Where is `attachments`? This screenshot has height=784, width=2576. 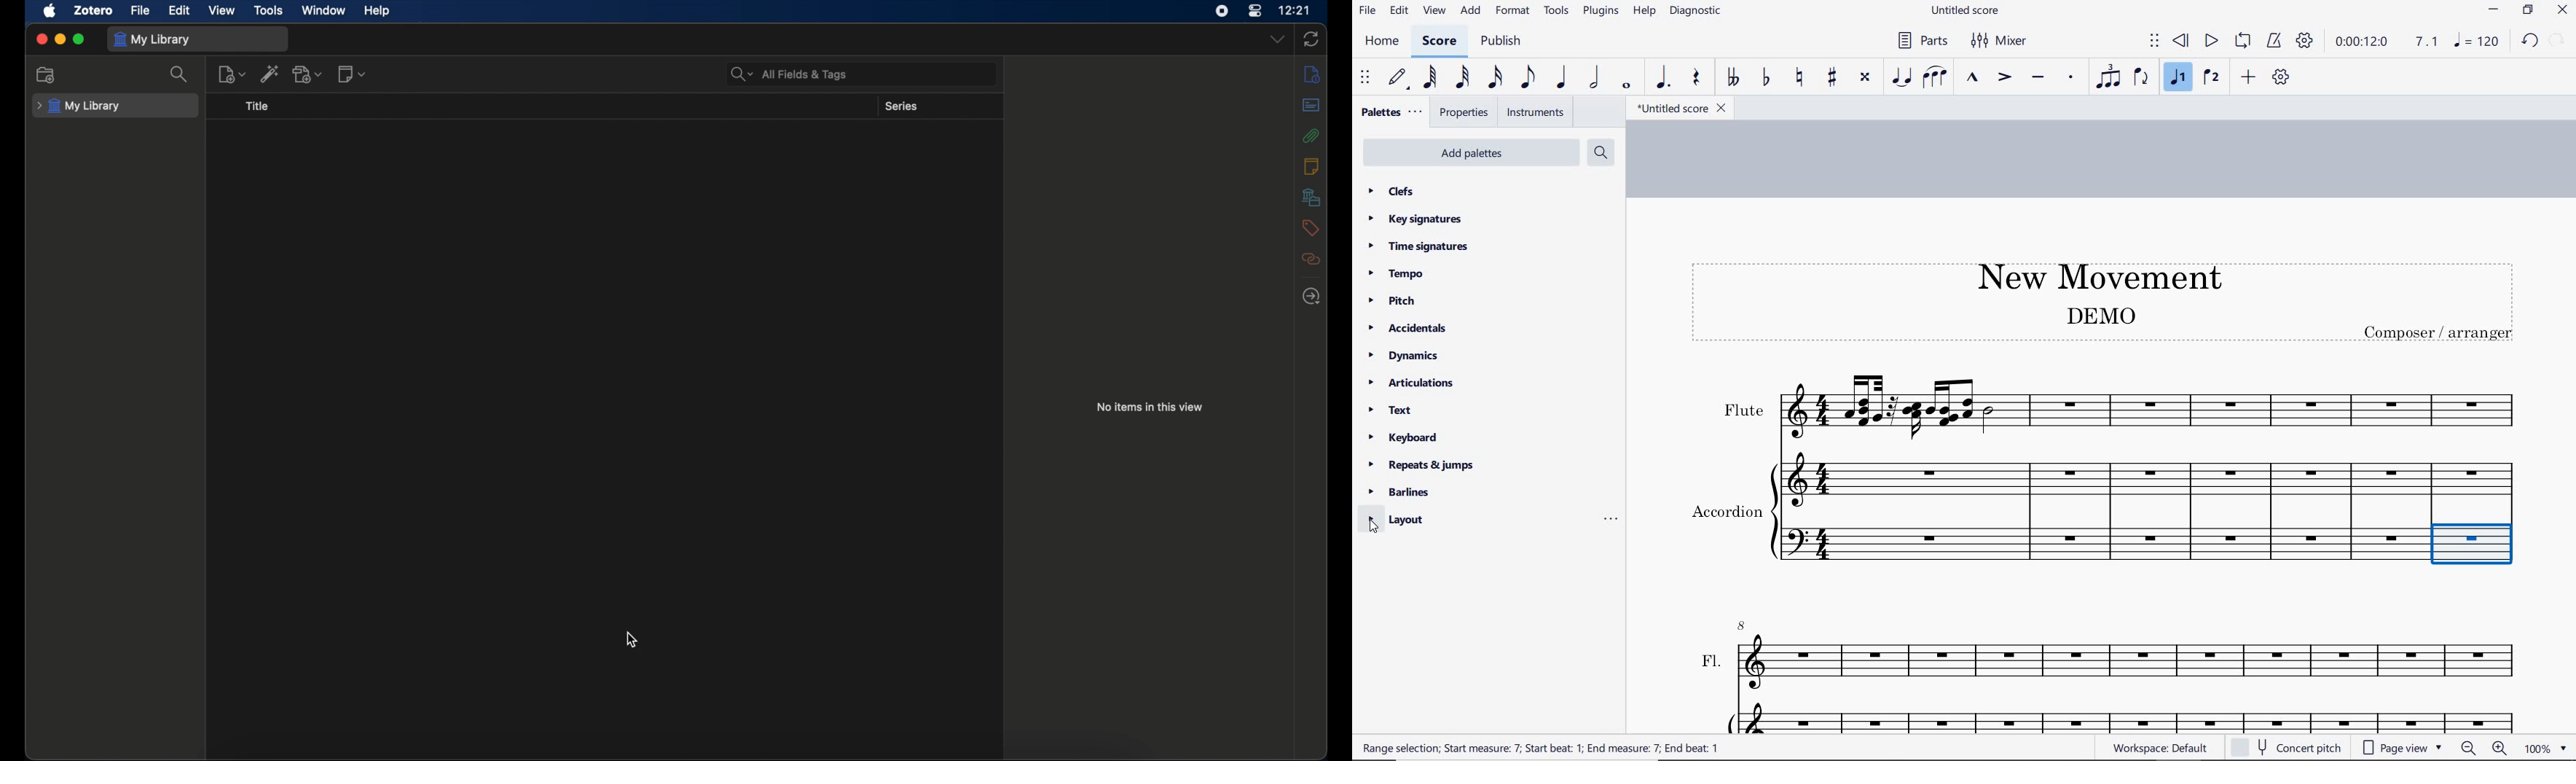
attachments is located at coordinates (1311, 135).